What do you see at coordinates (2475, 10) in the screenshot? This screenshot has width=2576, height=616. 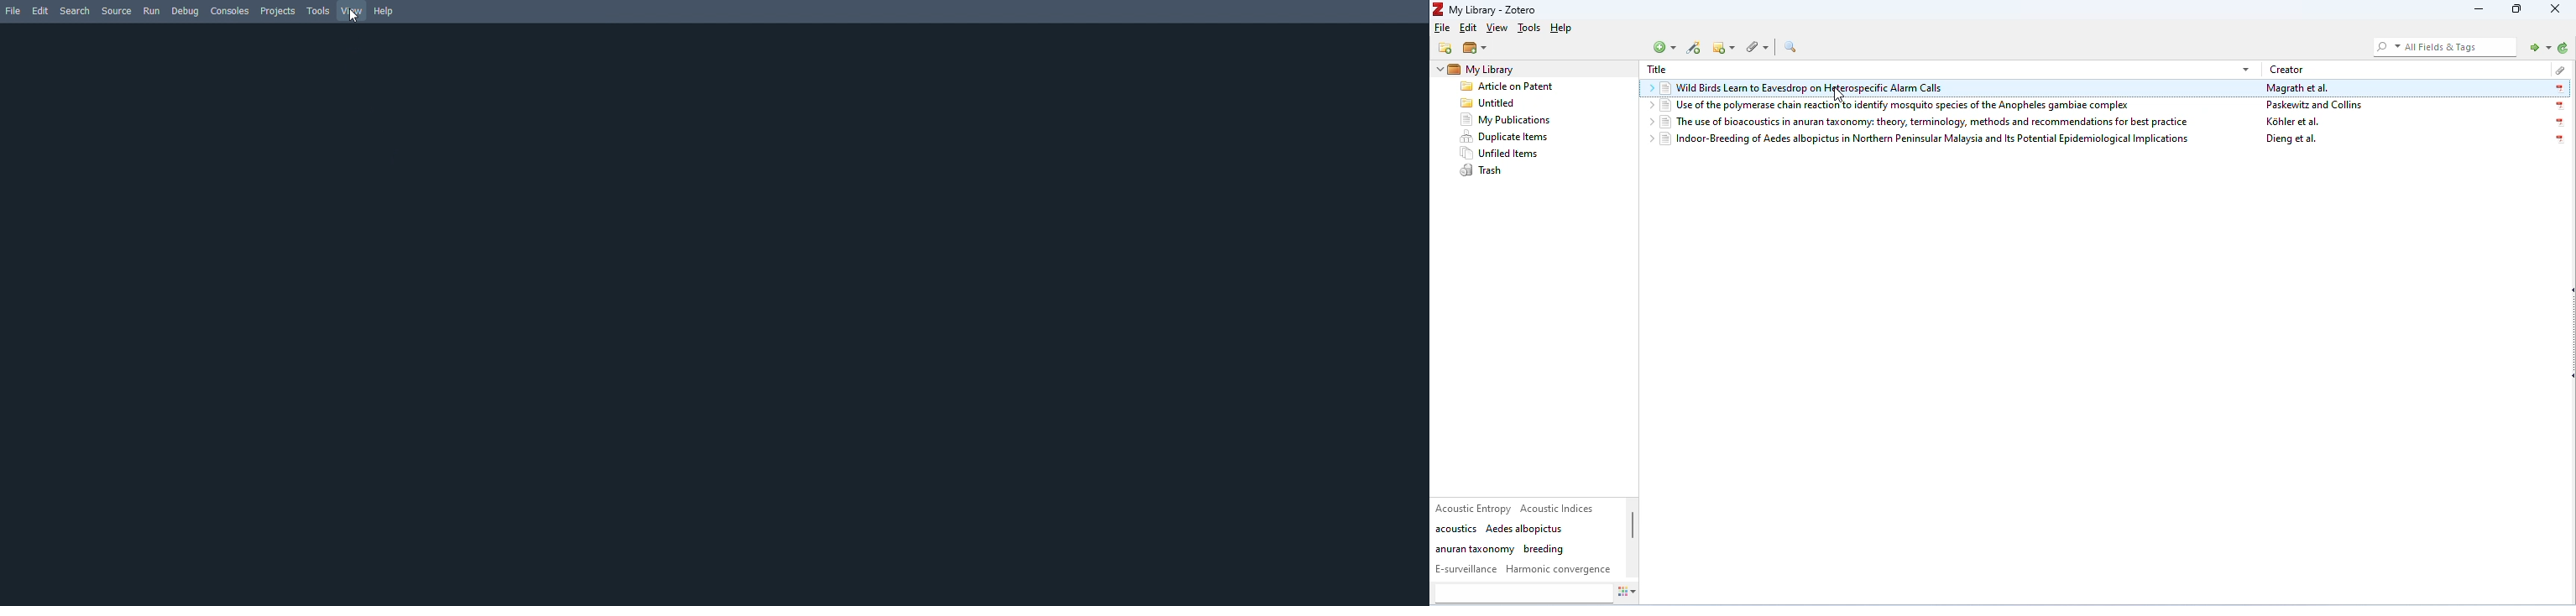 I see `minimize` at bounding box center [2475, 10].